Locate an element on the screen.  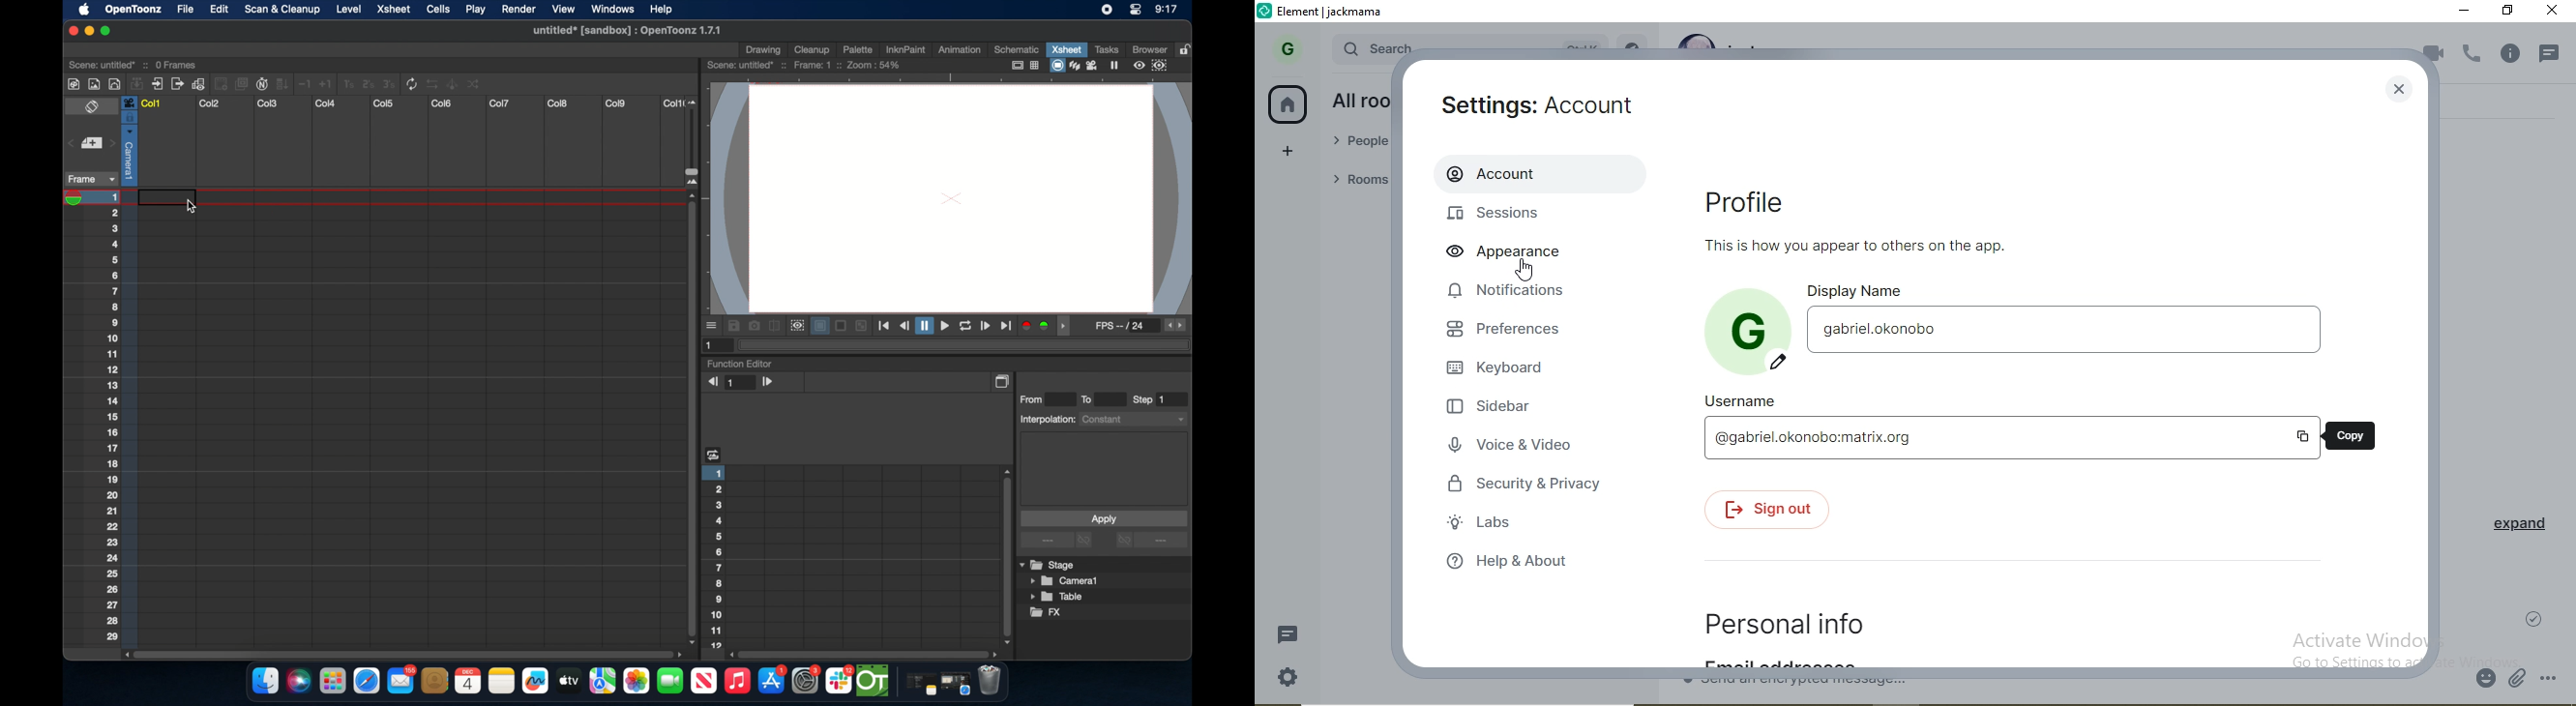
fps is located at coordinates (1122, 328).